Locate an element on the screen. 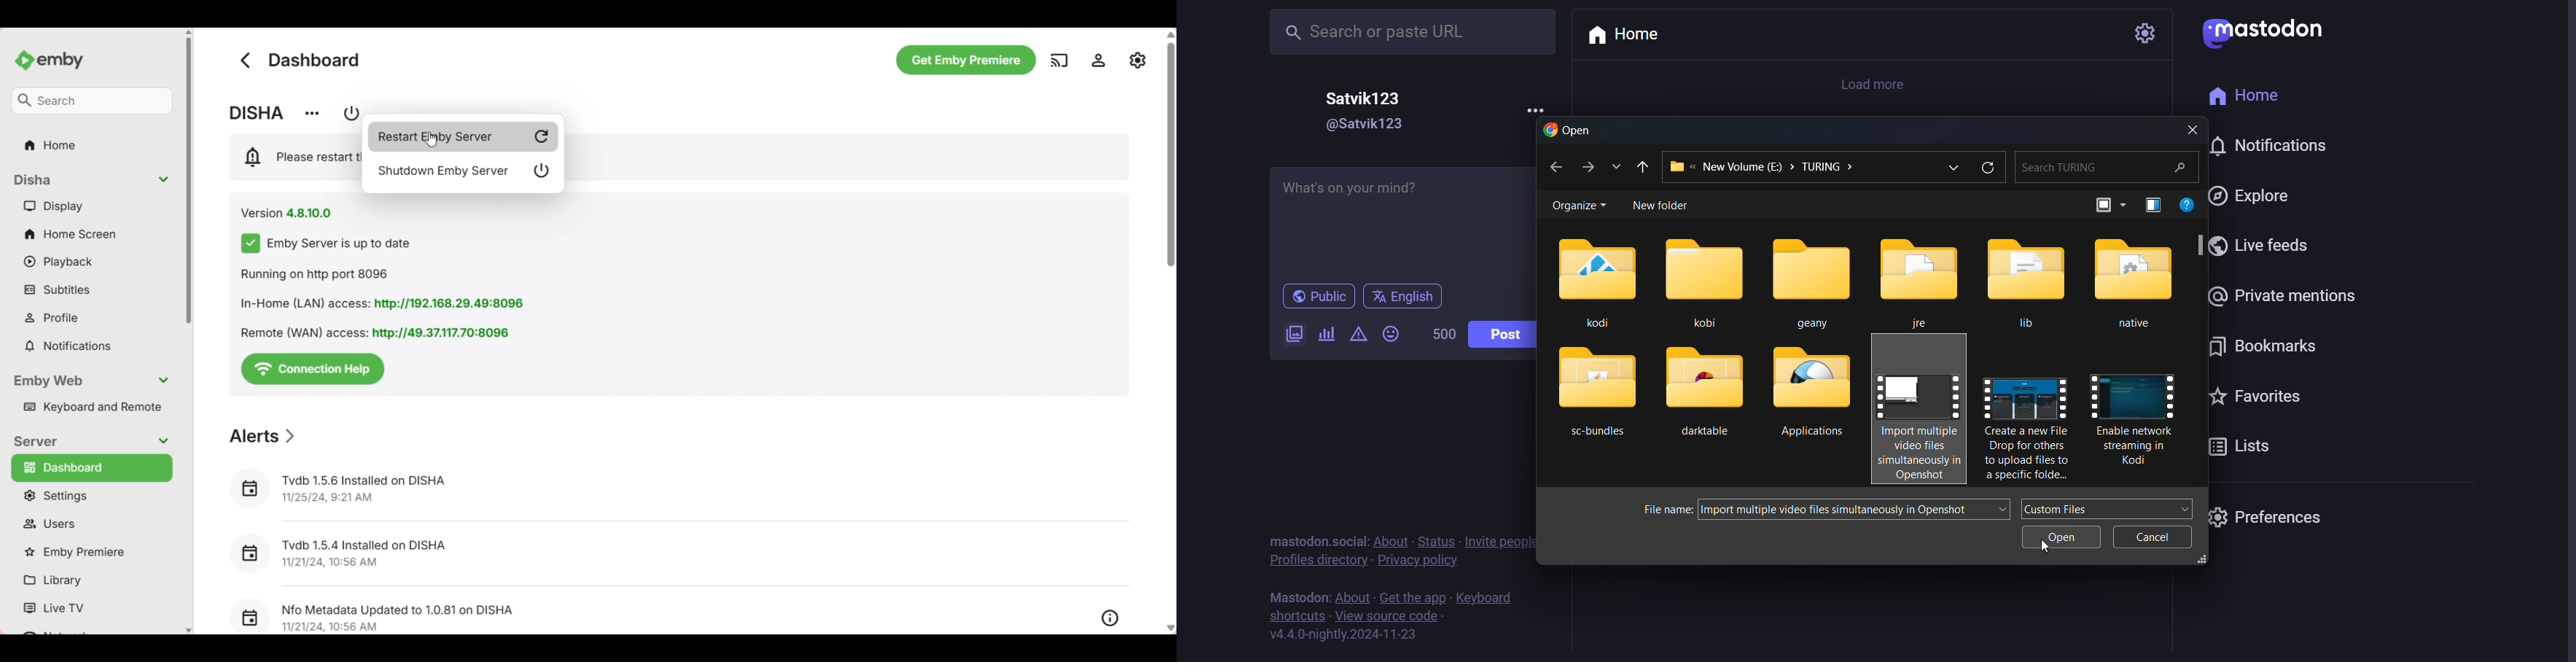  english is located at coordinates (1407, 296).